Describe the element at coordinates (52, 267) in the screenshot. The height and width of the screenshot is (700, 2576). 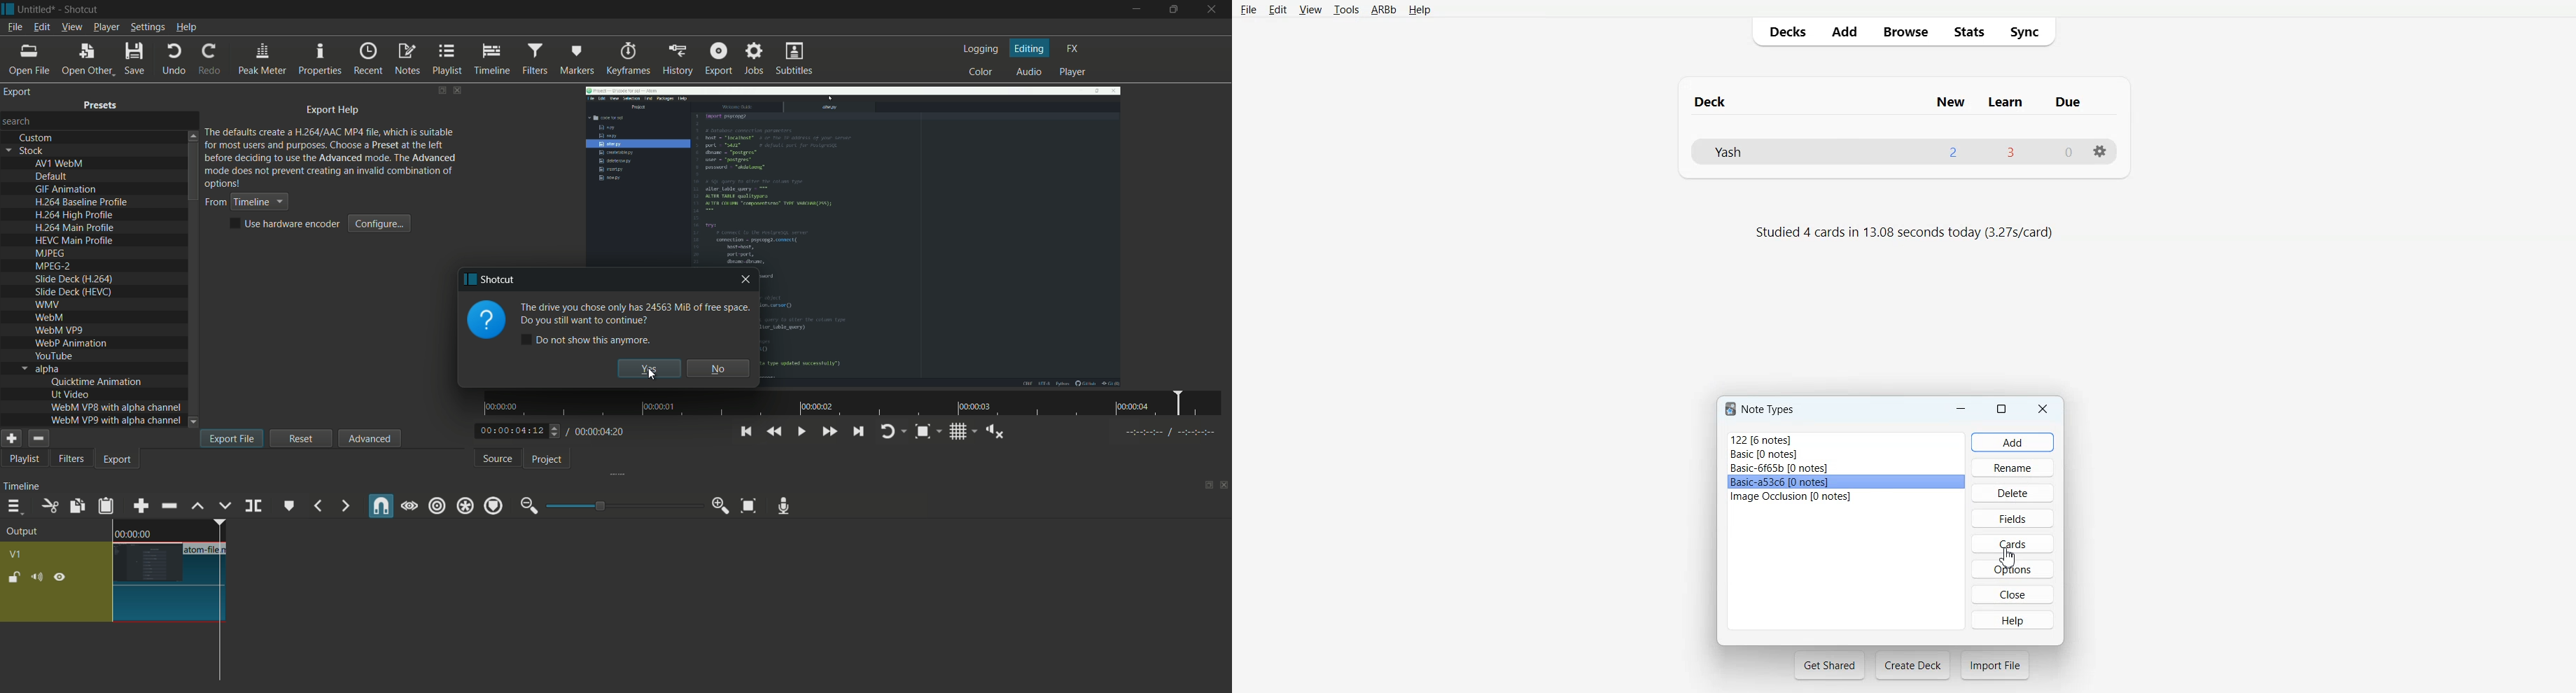
I see `mpeg-2` at that location.